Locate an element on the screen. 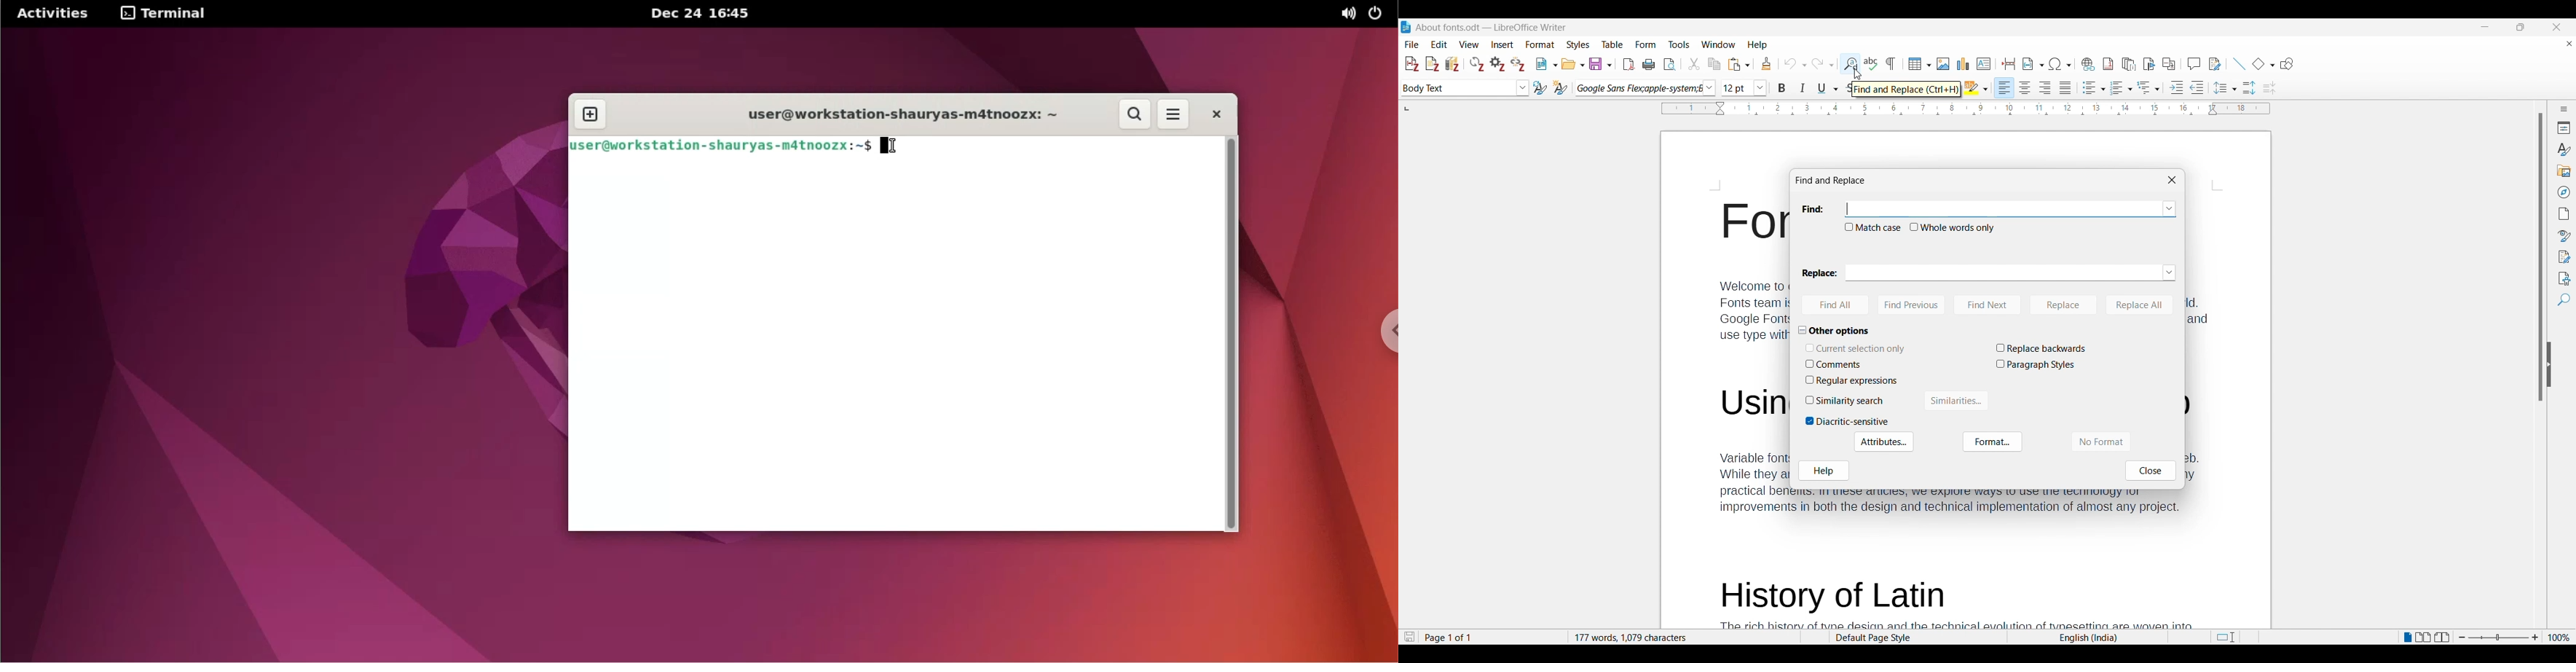  Enter text to be replaced is located at coordinates (2003, 273).